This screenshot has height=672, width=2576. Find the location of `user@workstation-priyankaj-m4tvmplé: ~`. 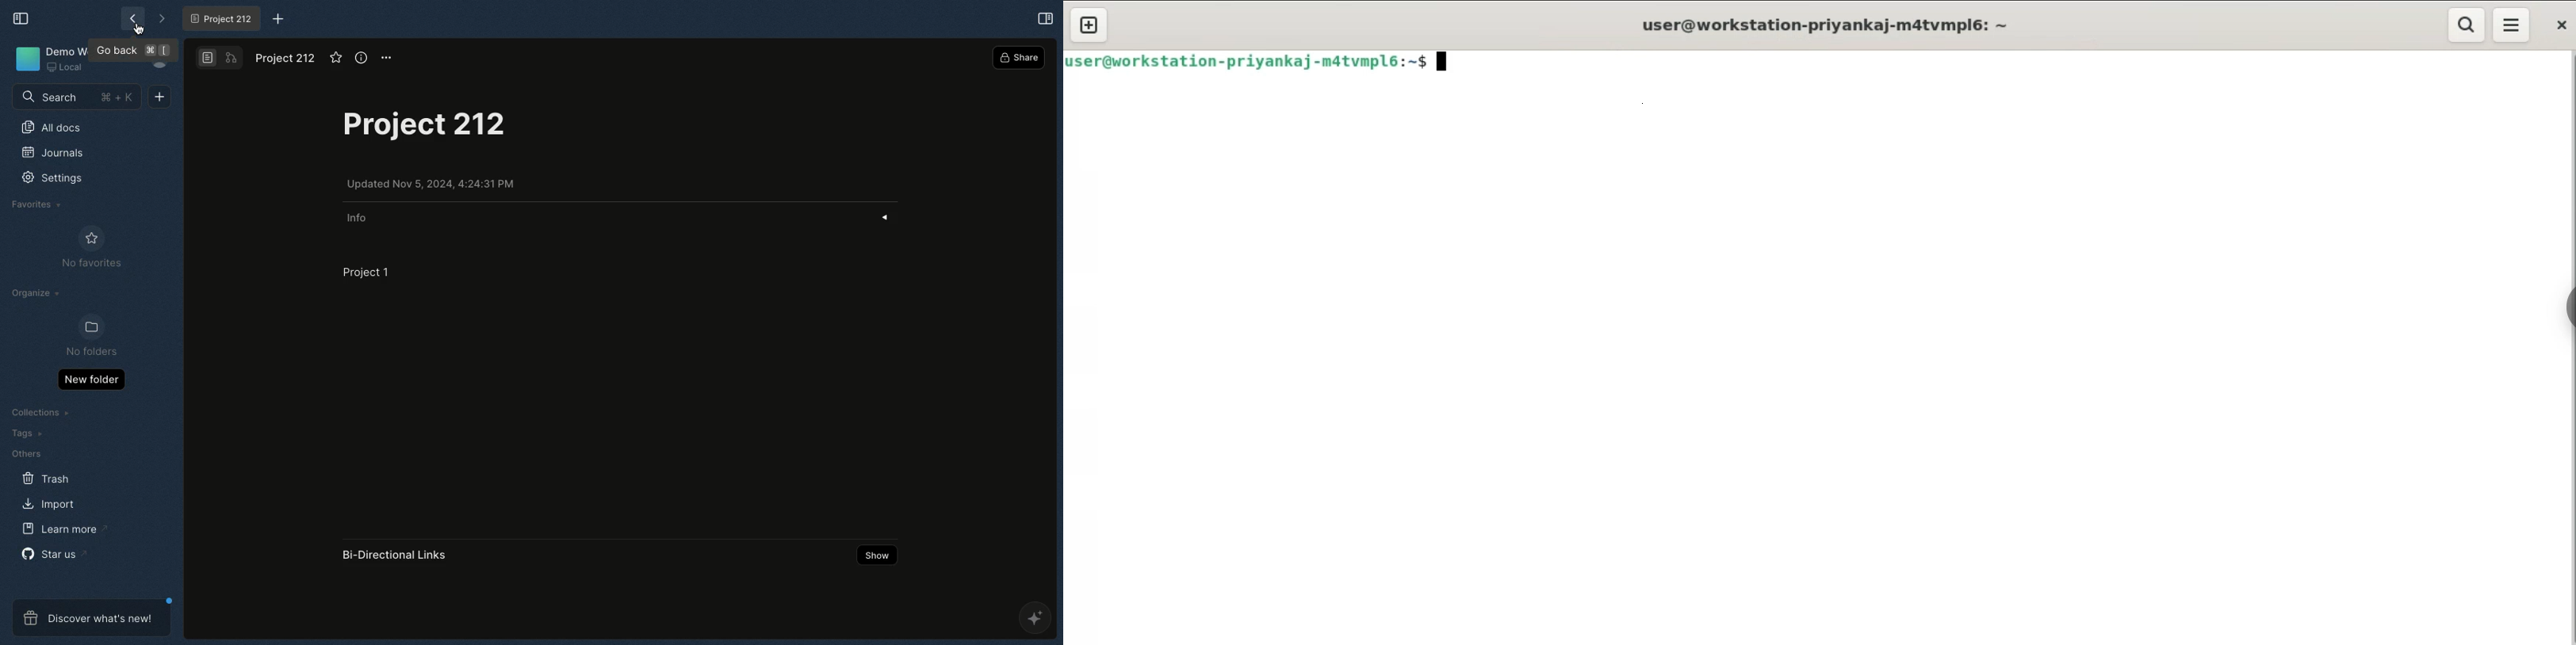

user@workstation-priyankaj-m4tvmplé: ~ is located at coordinates (1828, 26).